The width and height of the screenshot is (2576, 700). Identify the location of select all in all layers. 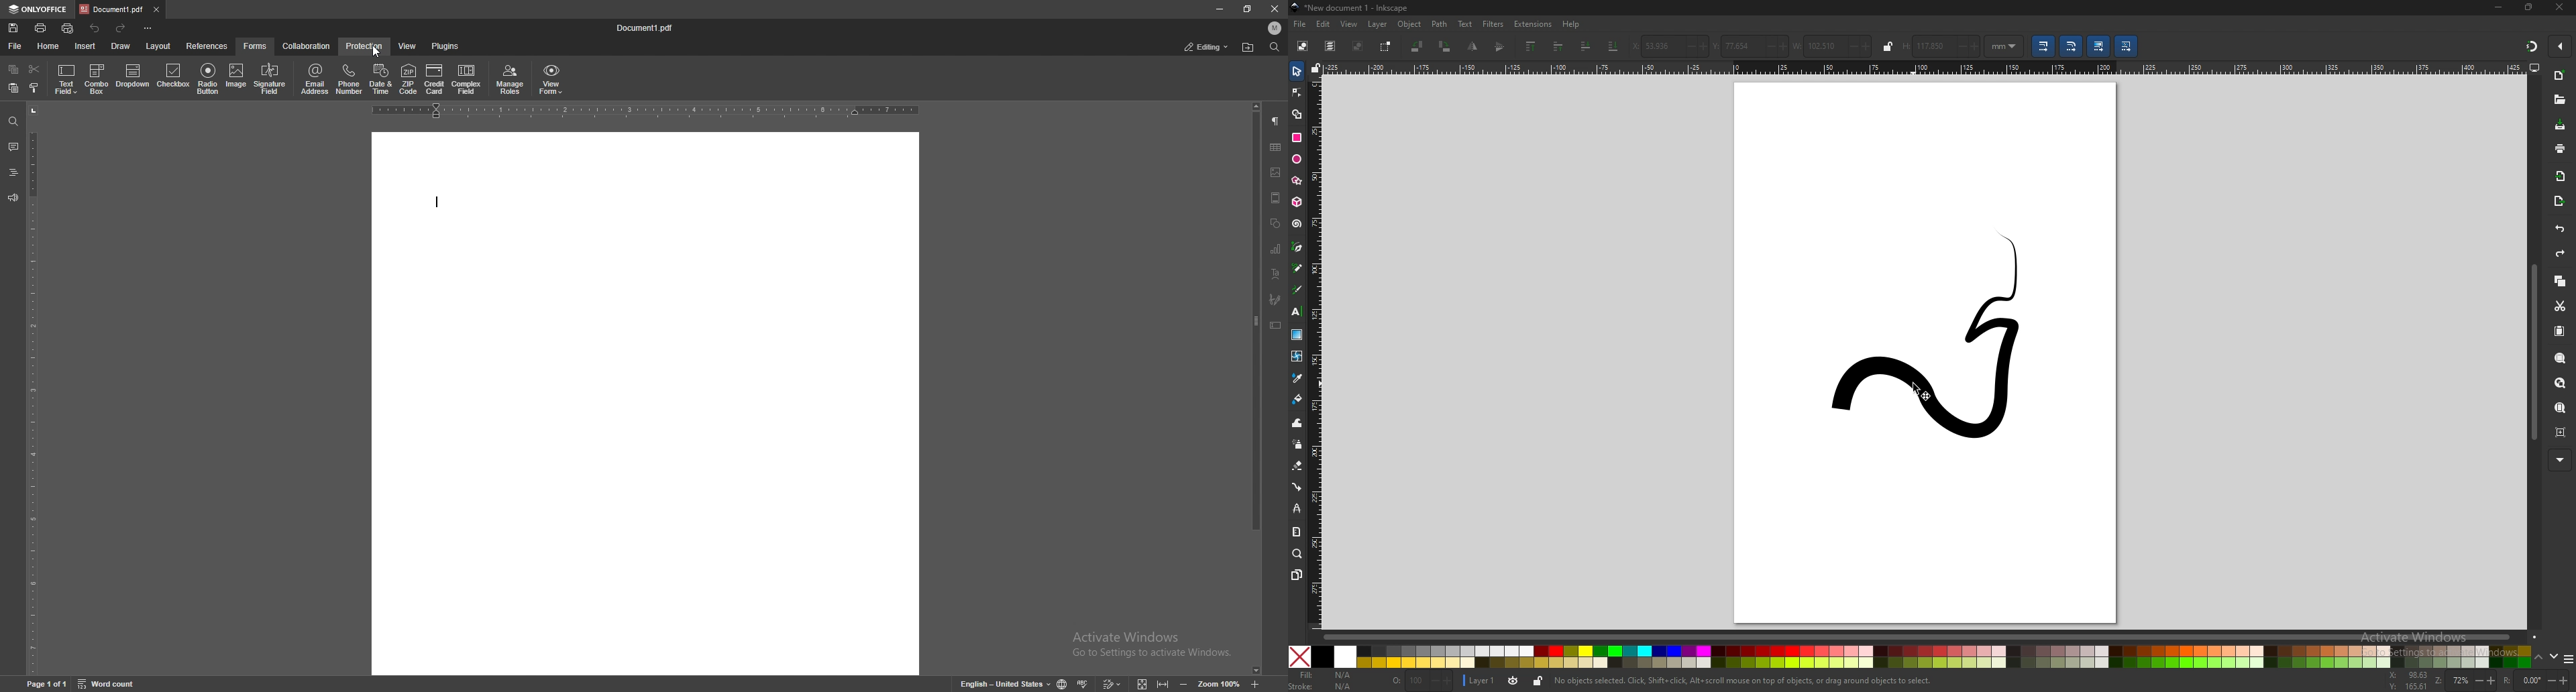
(1330, 46).